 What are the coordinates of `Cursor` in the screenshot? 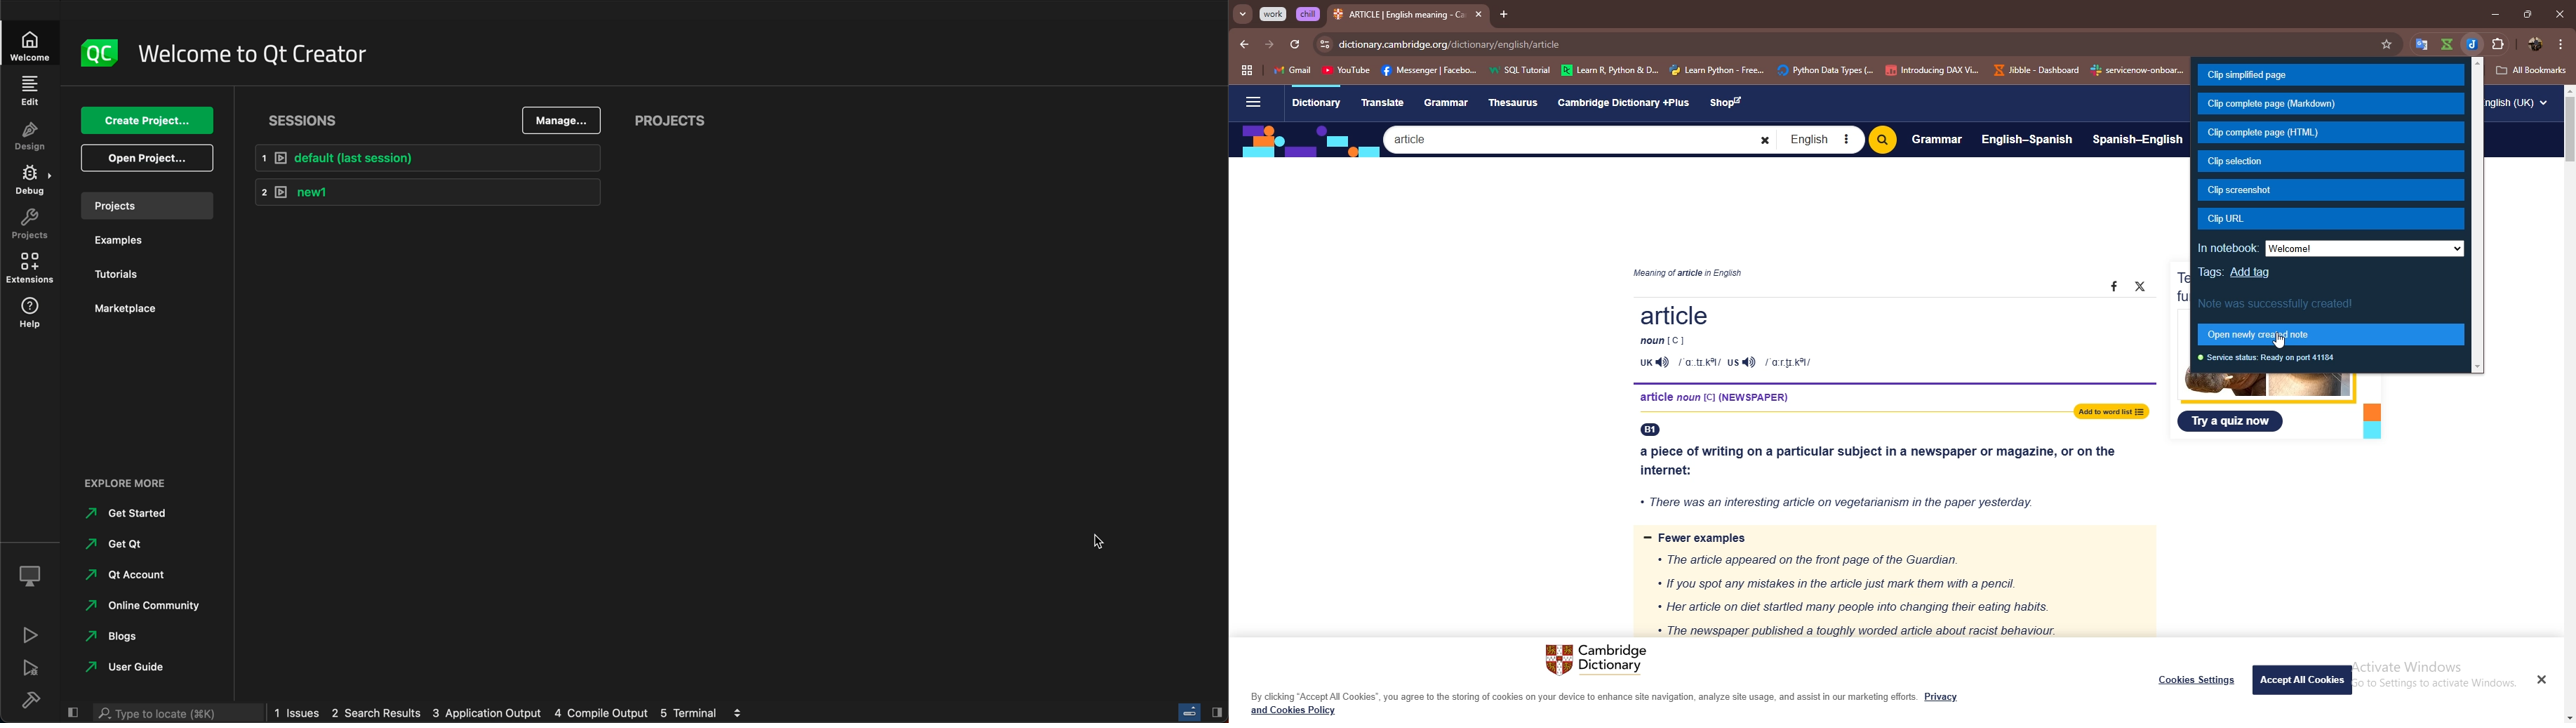 It's located at (2292, 347).